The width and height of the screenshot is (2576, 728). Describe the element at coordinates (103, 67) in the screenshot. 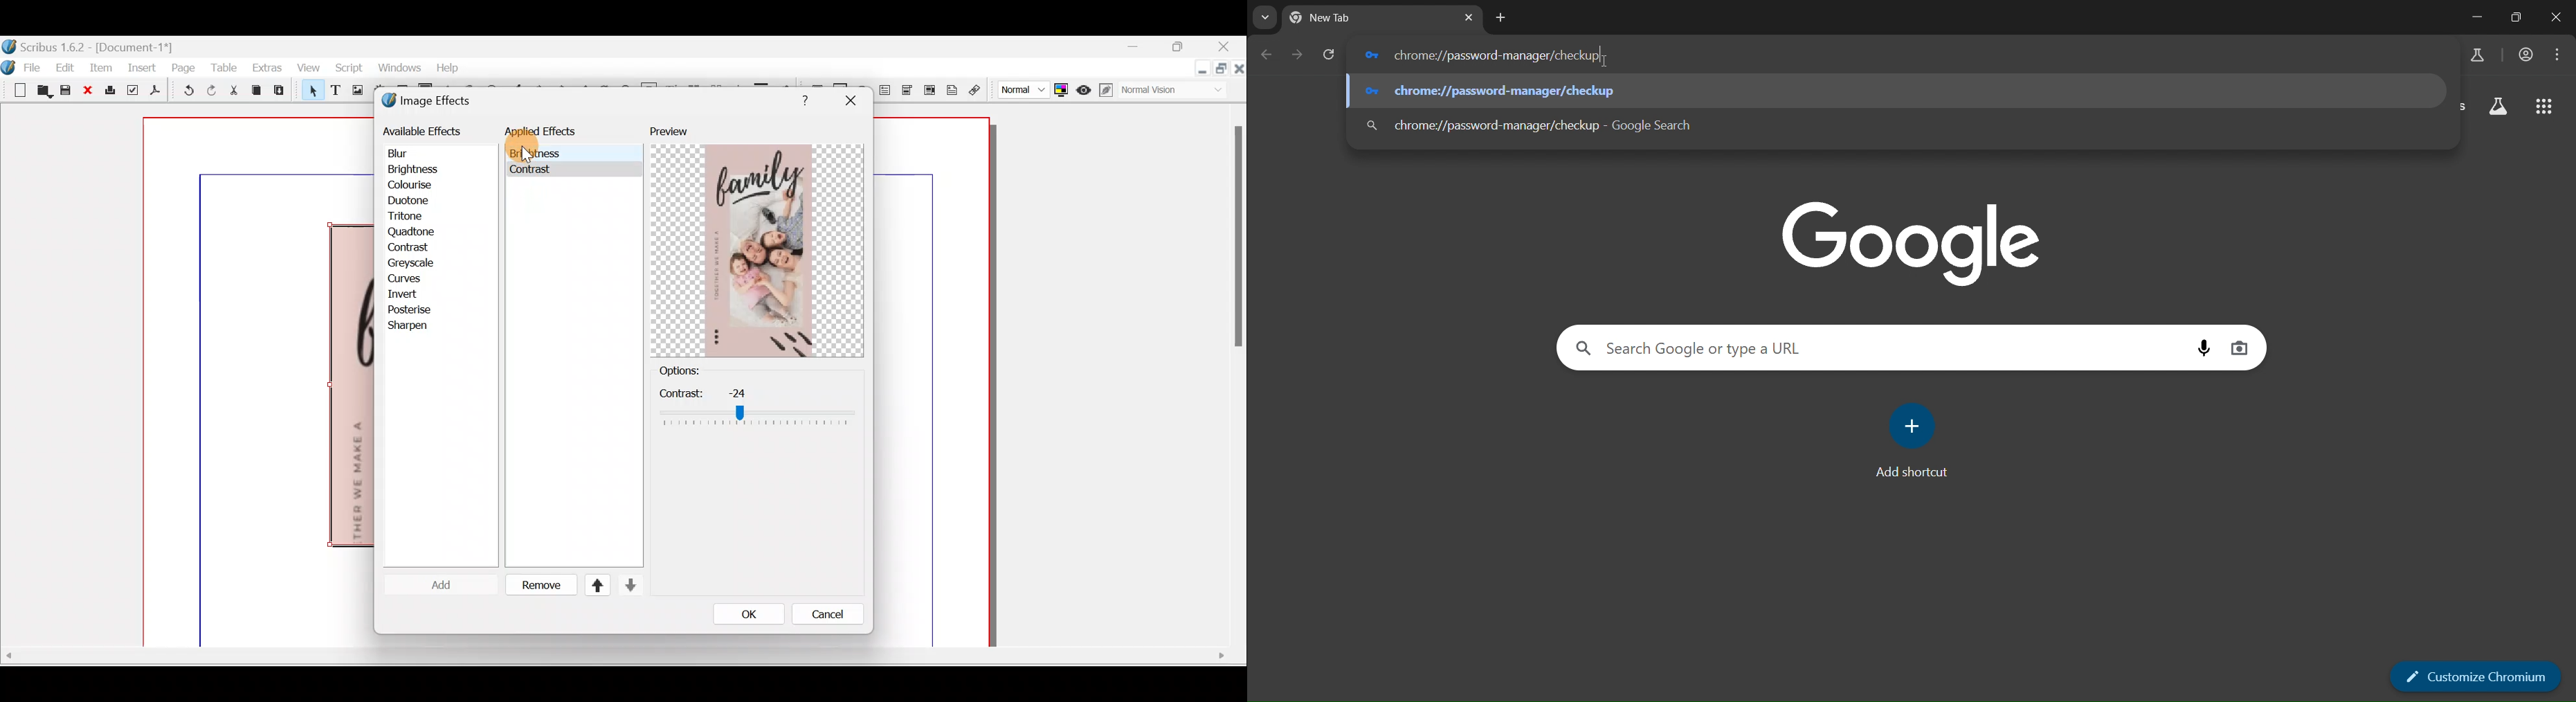

I see `Item` at that location.